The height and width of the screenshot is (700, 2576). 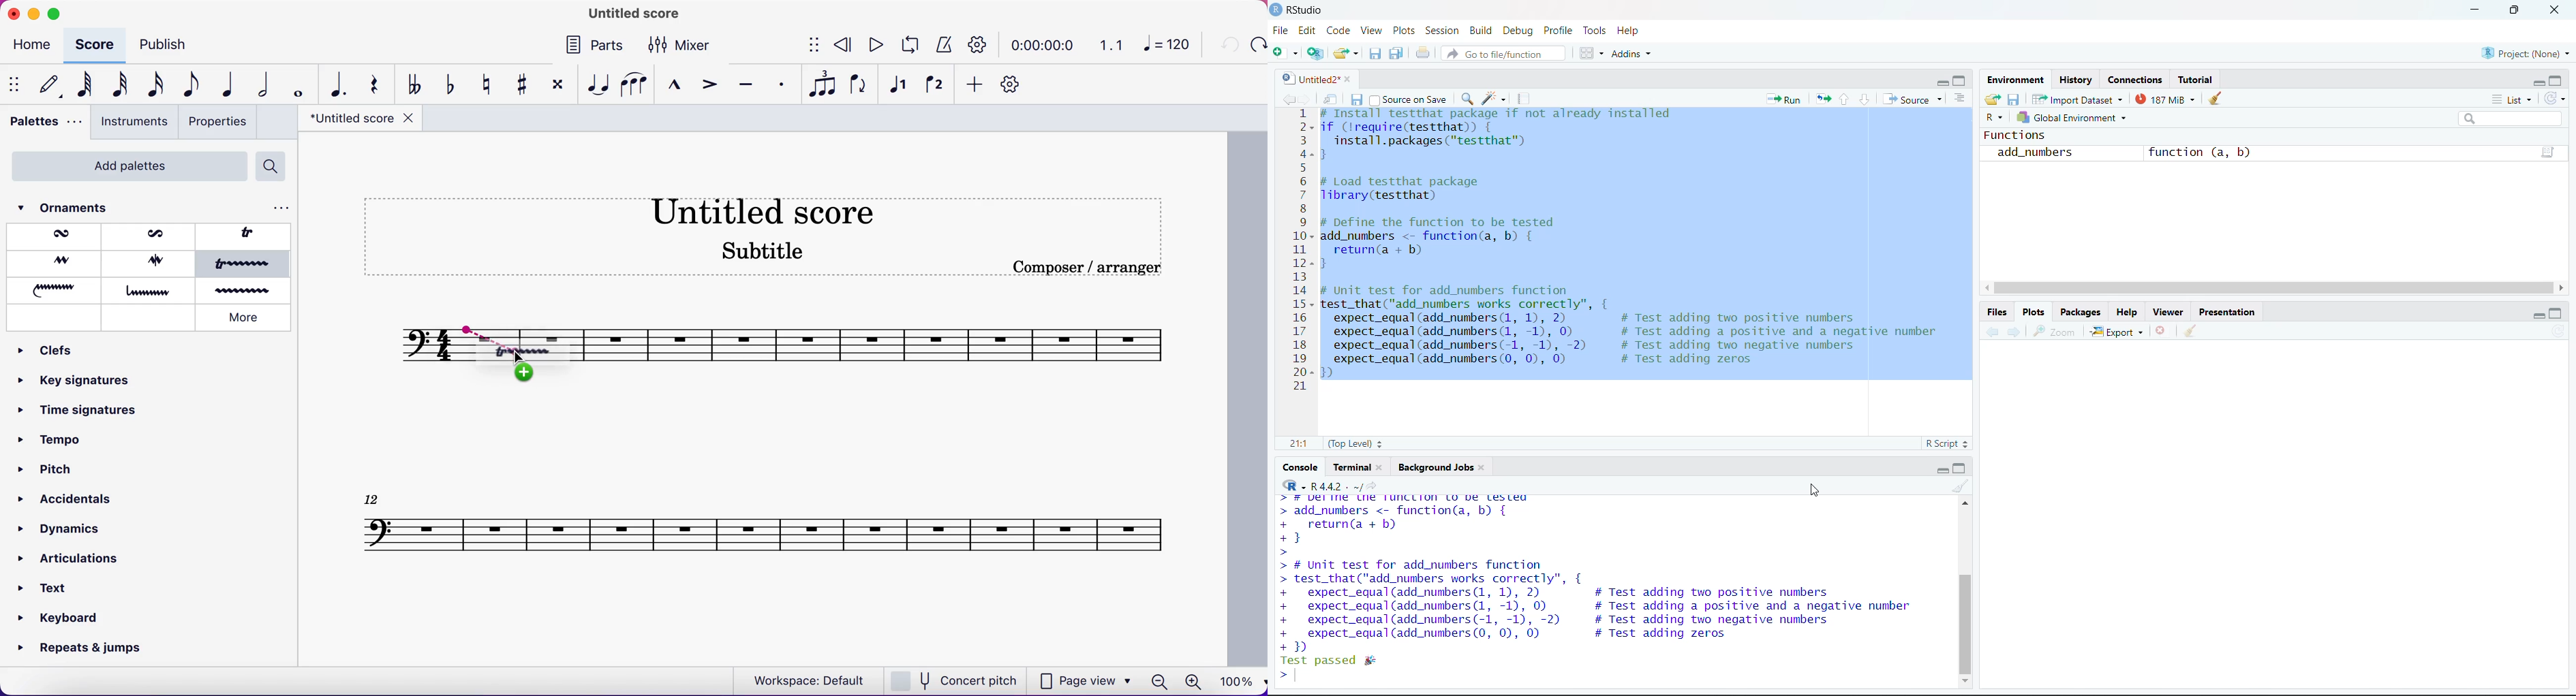 What do you see at coordinates (1959, 486) in the screenshot?
I see `clear console` at bounding box center [1959, 486].